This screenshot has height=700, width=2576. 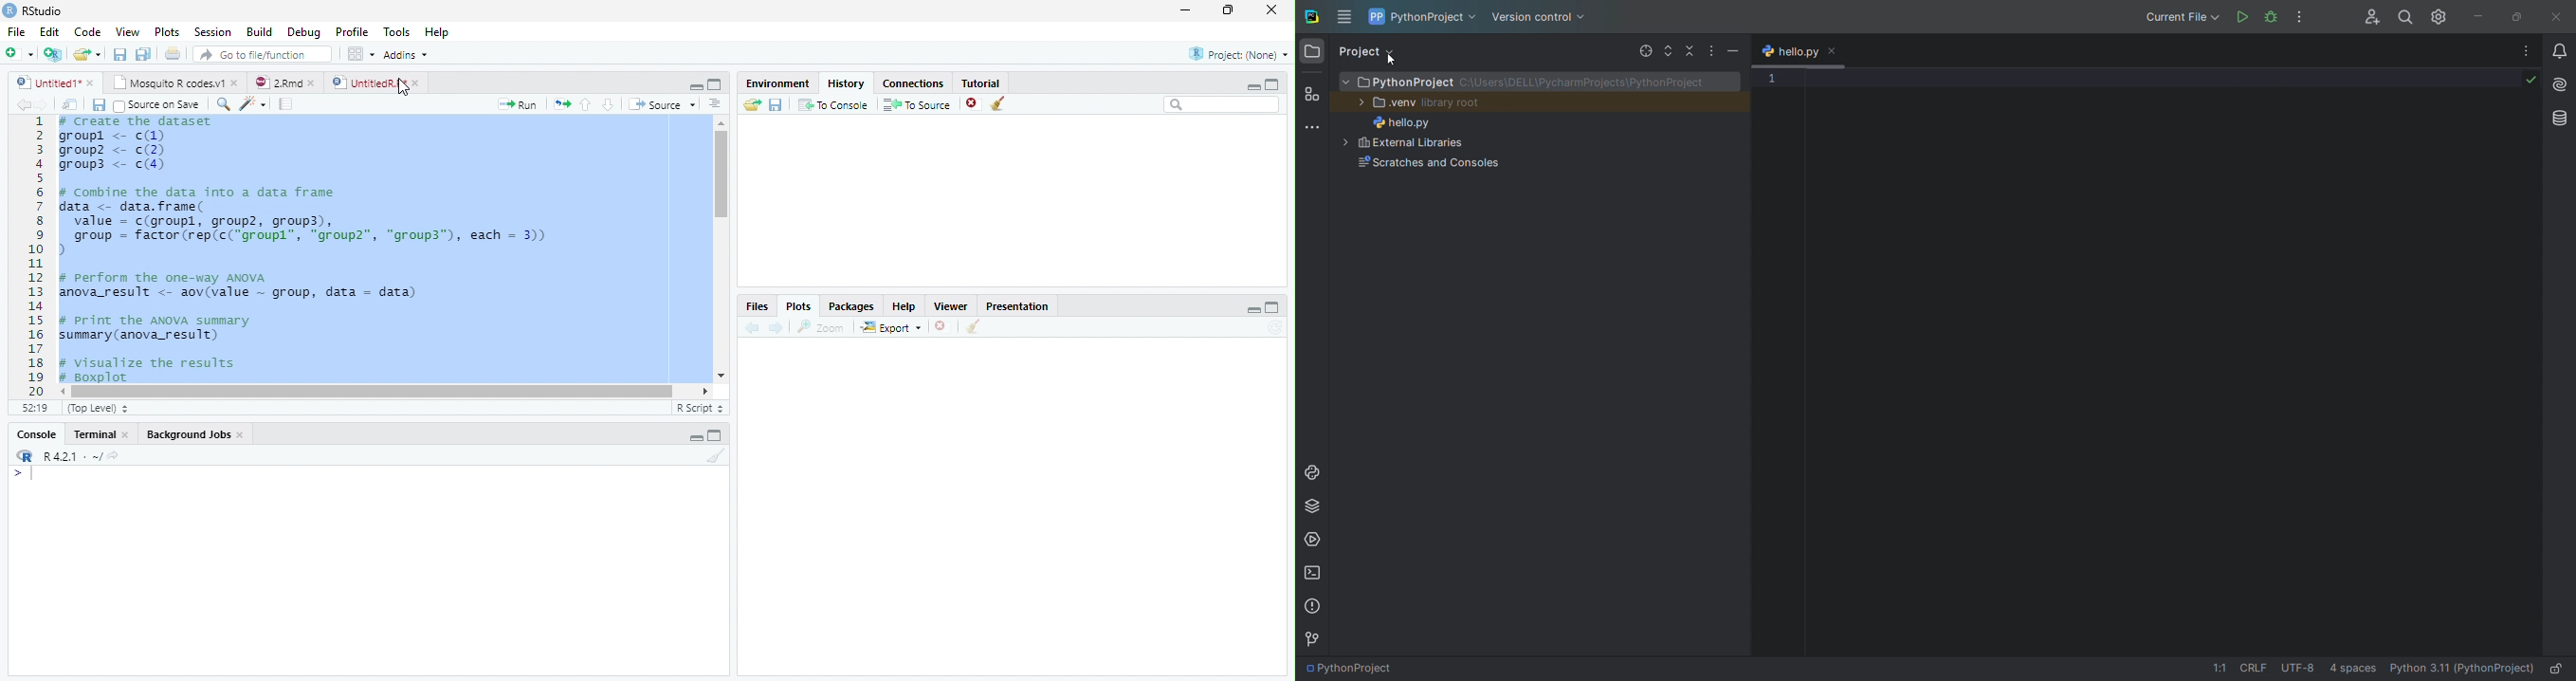 What do you see at coordinates (609, 102) in the screenshot?
I see `Go to next section ` at bounding box center [609, 102].